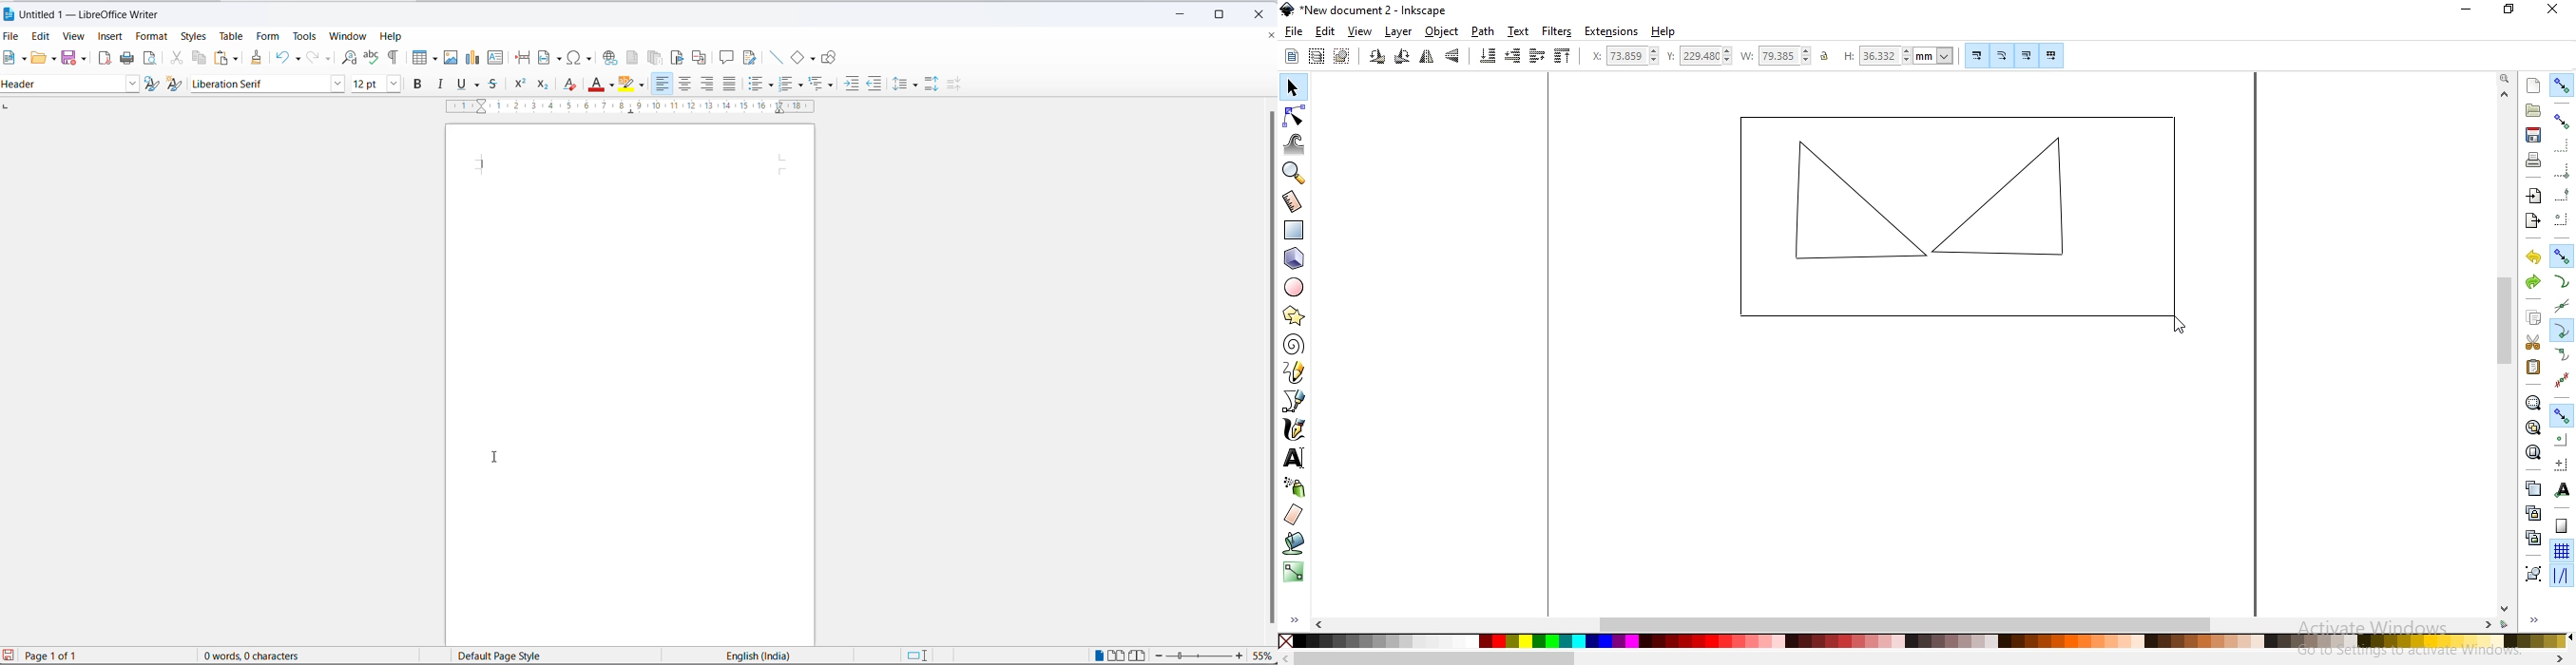 The height and width of the screenshot is (672, 2576). What do you see at coordinates (494, 457) in the screenshot?
I see `cursor` at bounding box center [494, 457].